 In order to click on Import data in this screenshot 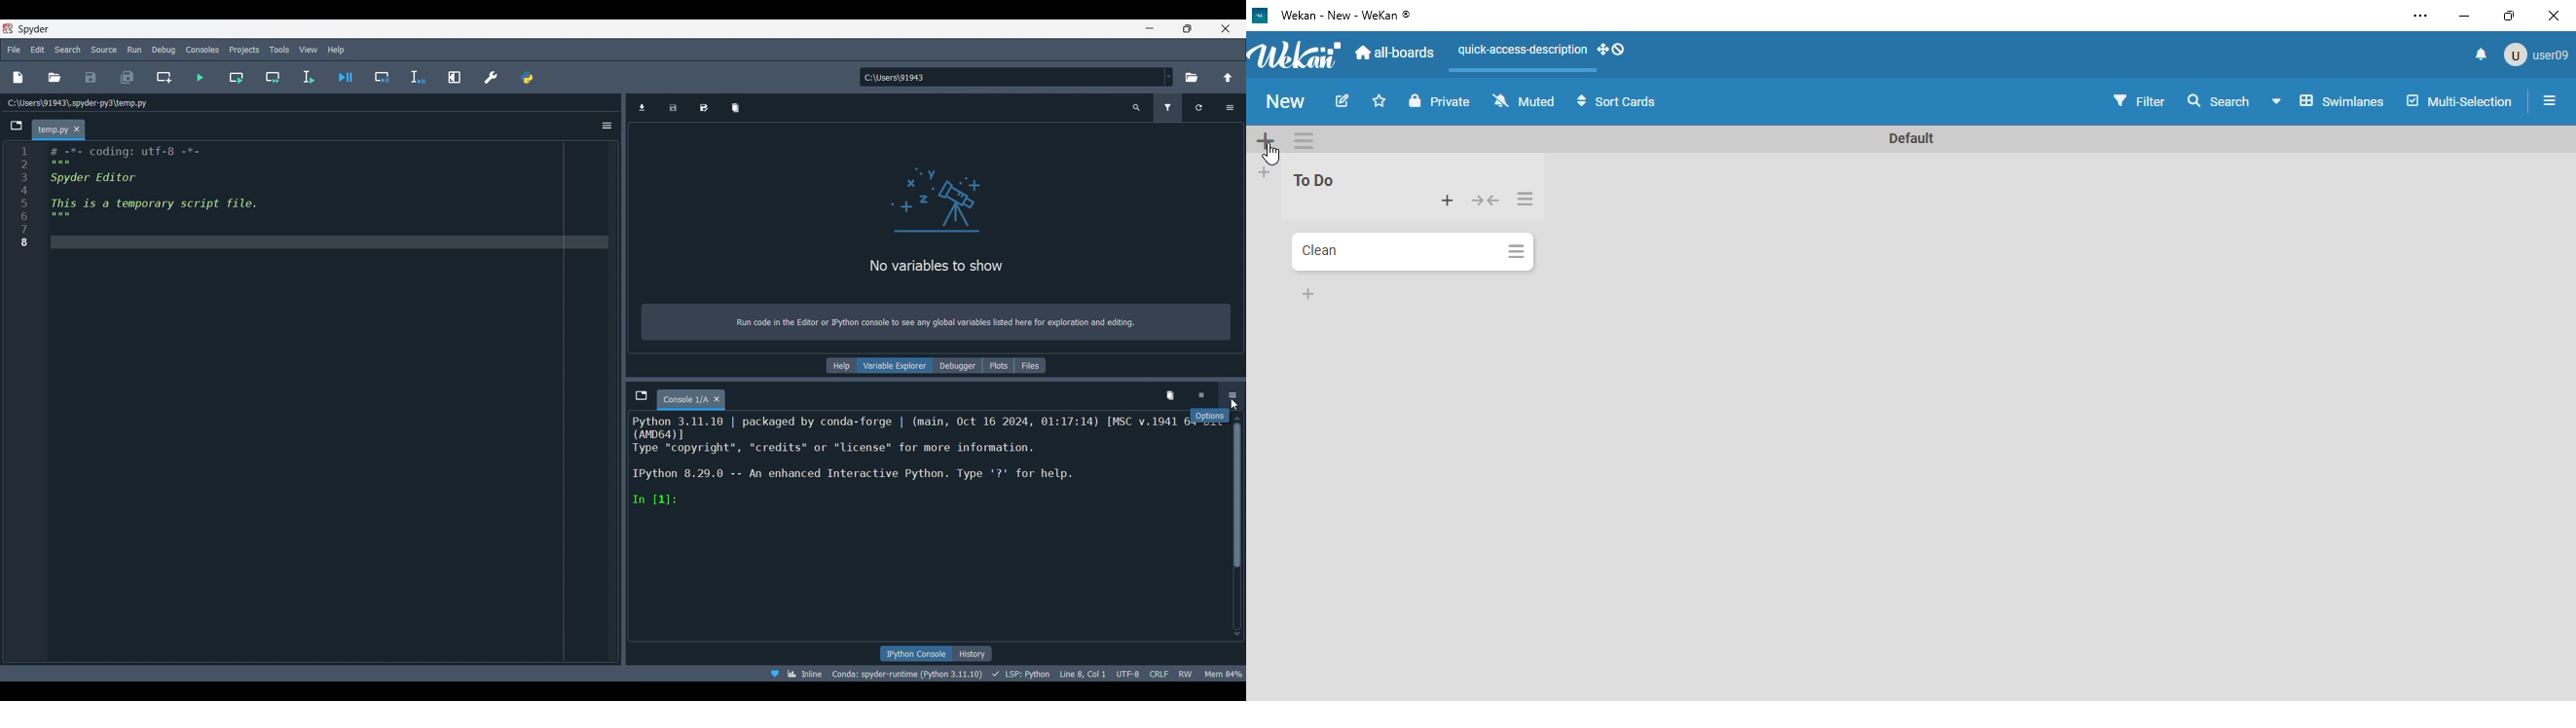, I will do `click(642, 108)`.